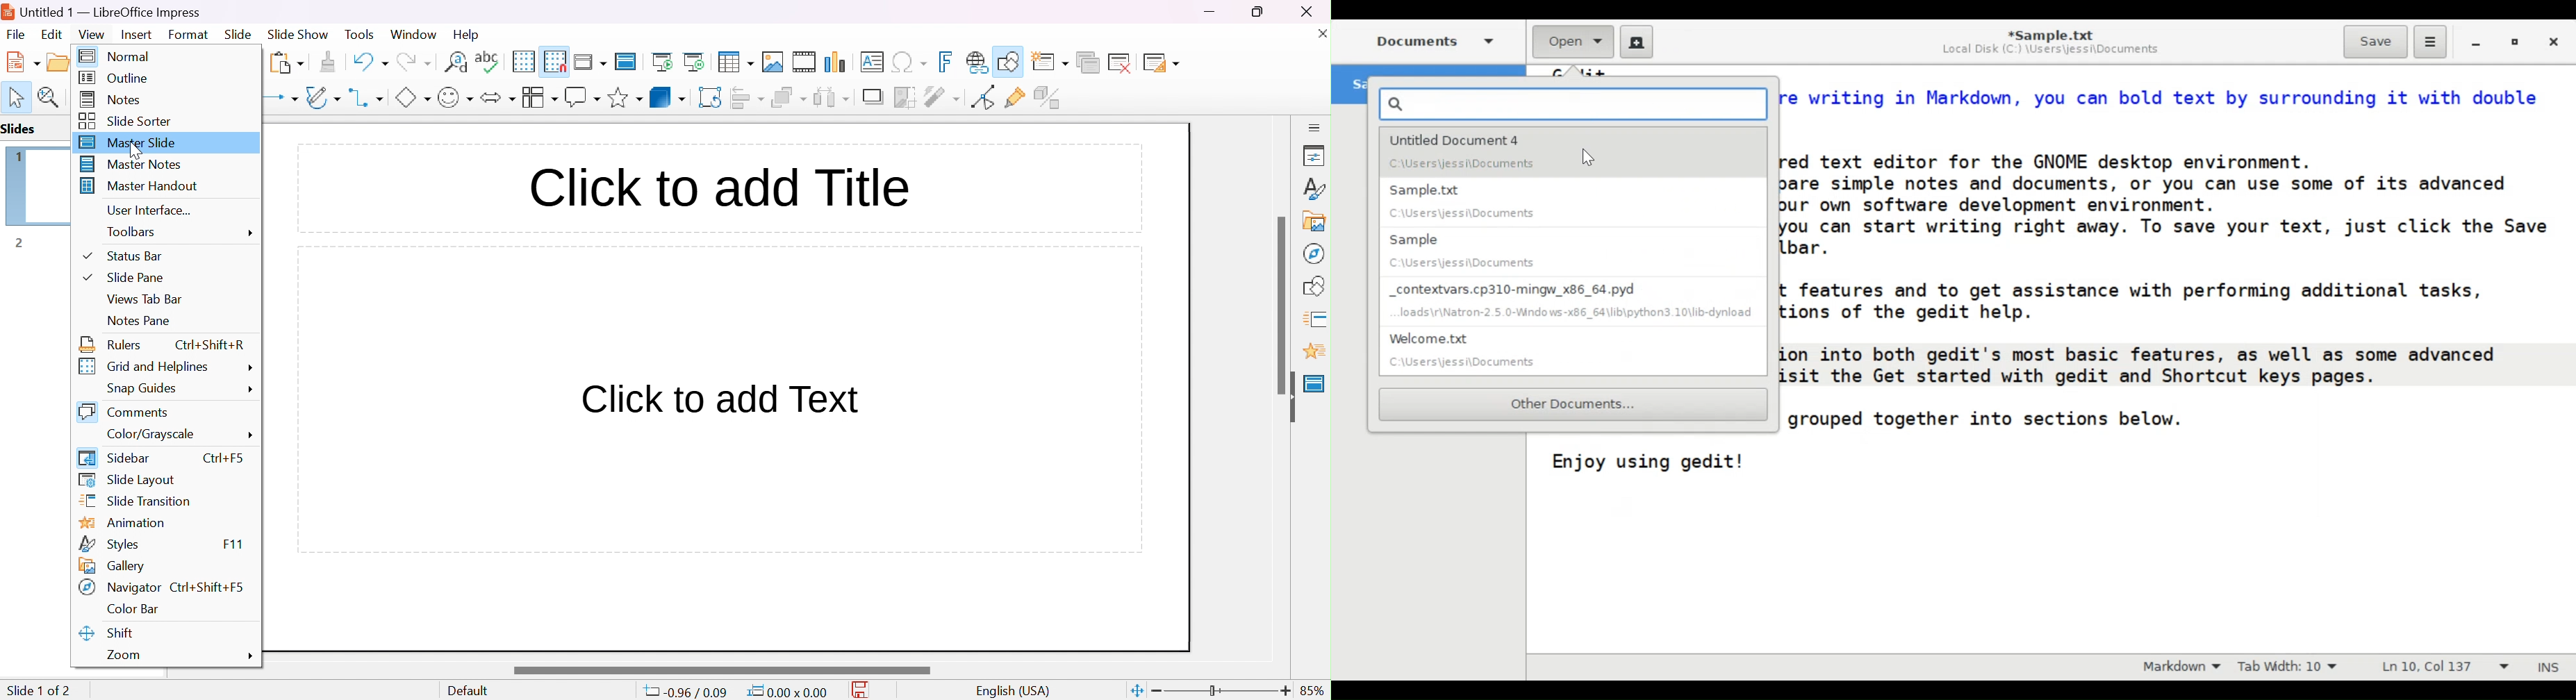 Image resolution: width=2576 pixels, height=700 pixels. I want to click on block arrows, so click(497, 97).